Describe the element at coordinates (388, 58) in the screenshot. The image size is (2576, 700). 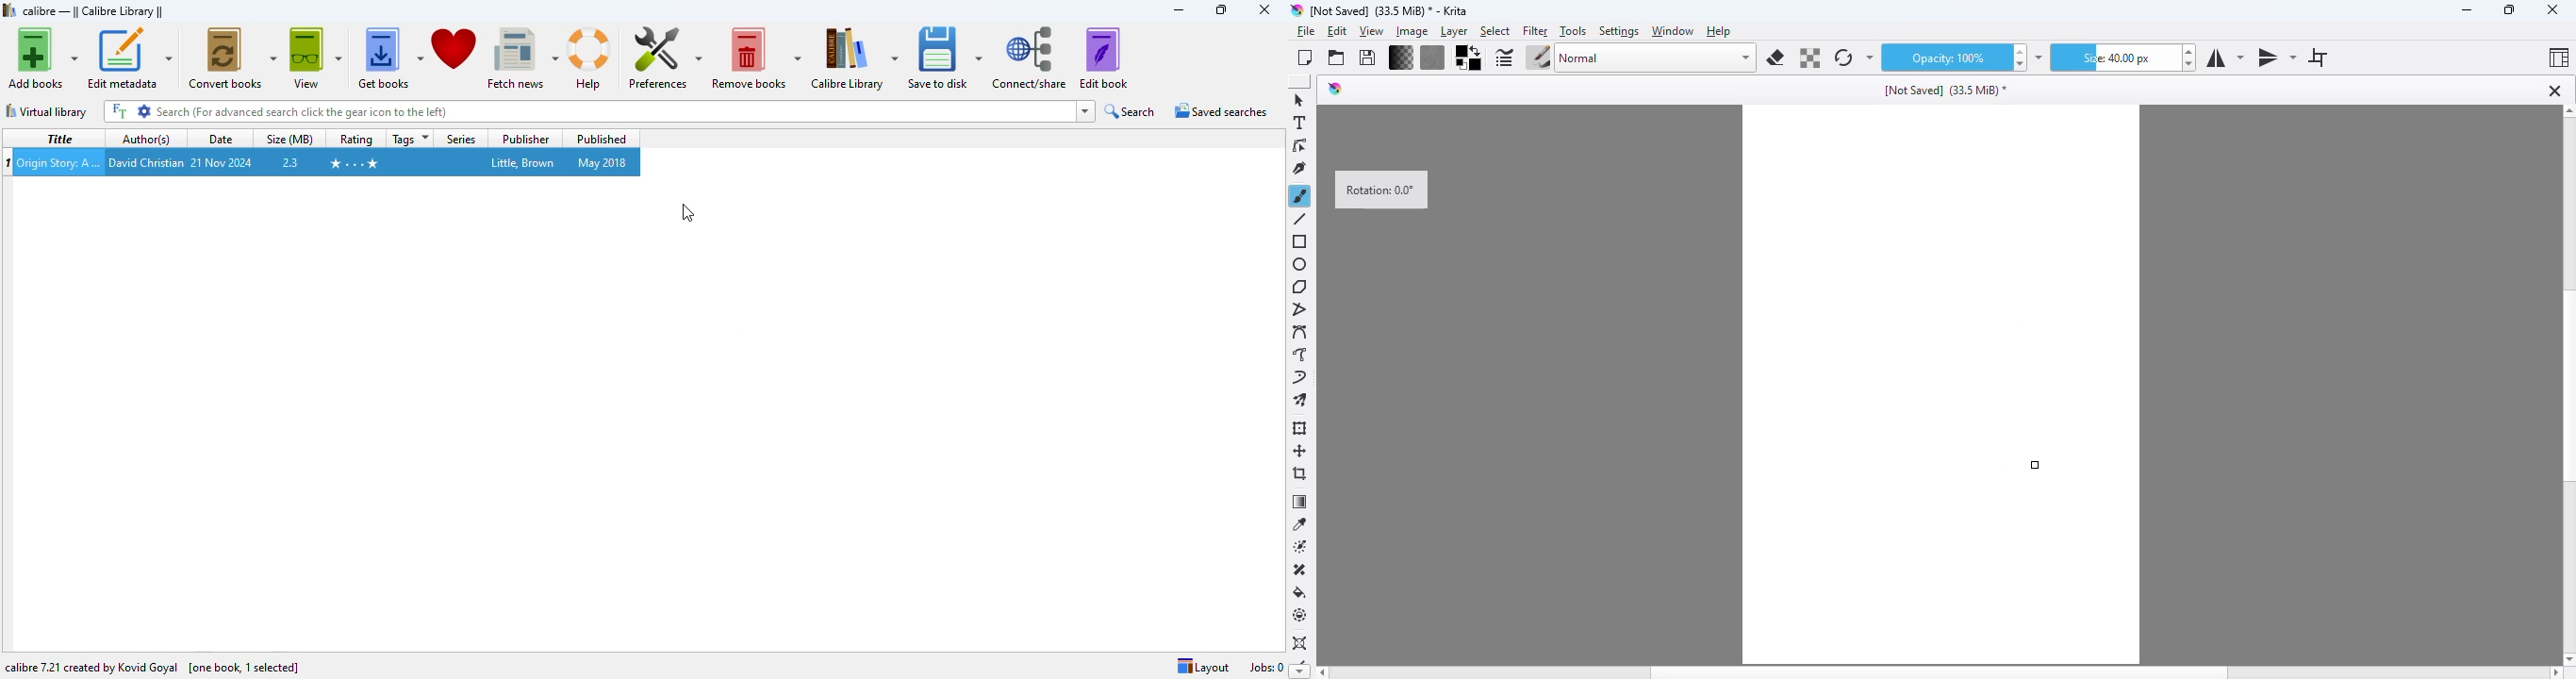
I see `get books` at that location.